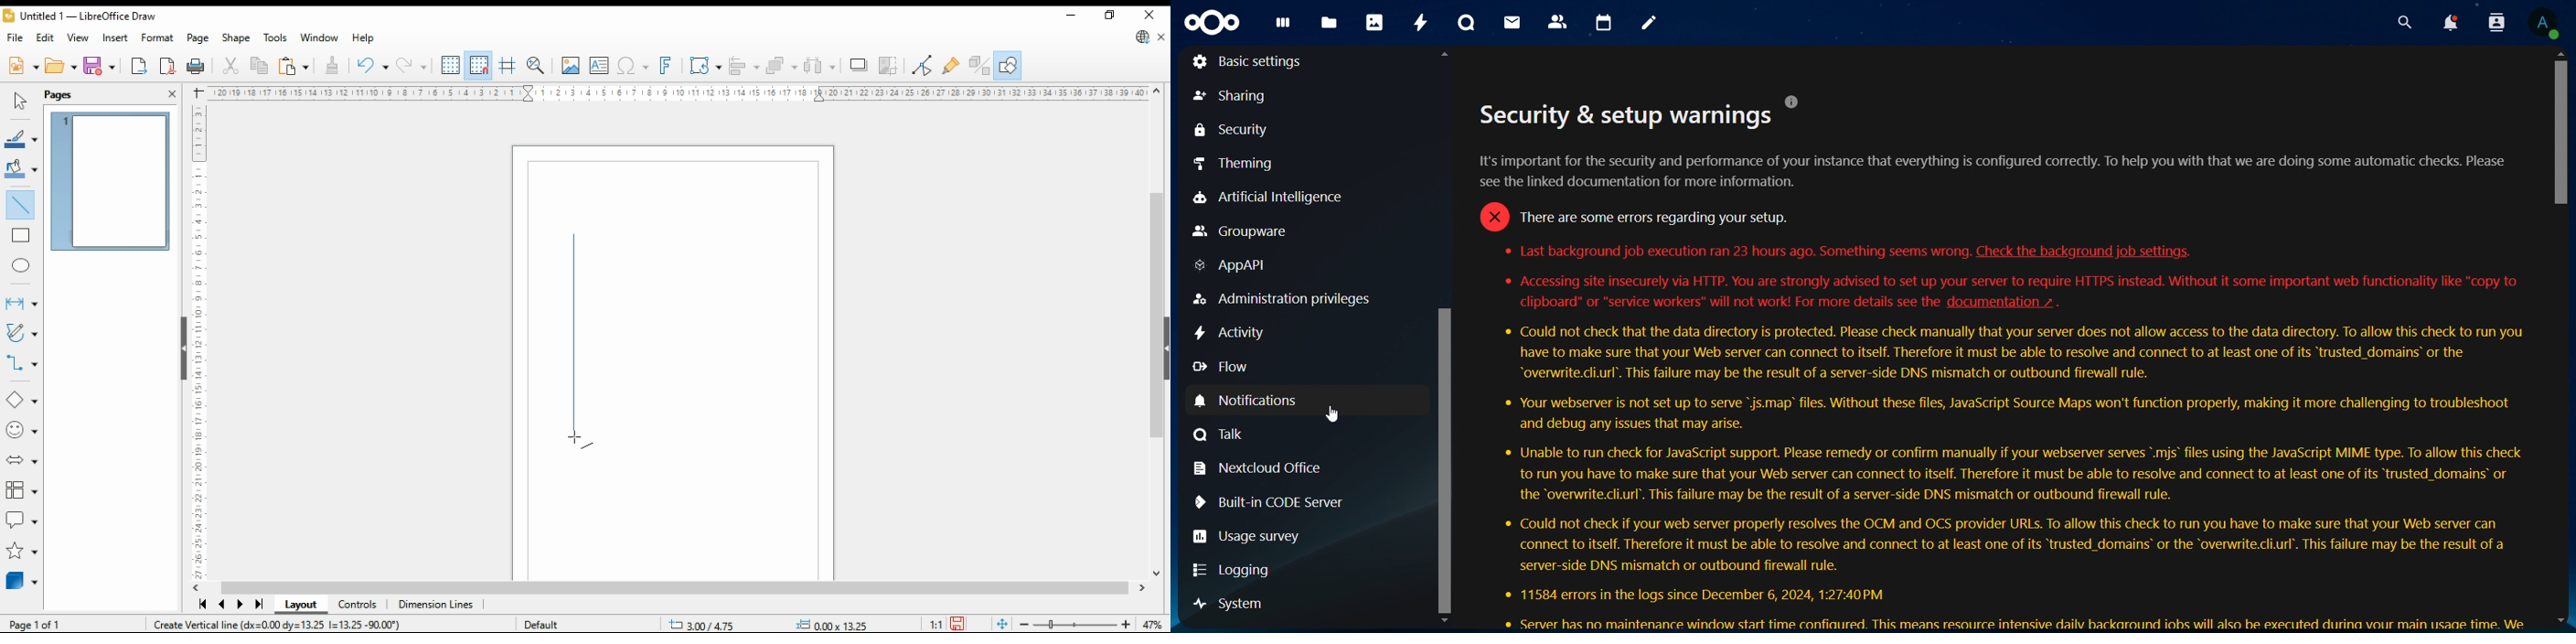 The width and height of the screenshot is (2576, 644). What do you see at coordinates (1604, 23) in the screenshot?
I see `calendar` at bounding box center [1604, 23].